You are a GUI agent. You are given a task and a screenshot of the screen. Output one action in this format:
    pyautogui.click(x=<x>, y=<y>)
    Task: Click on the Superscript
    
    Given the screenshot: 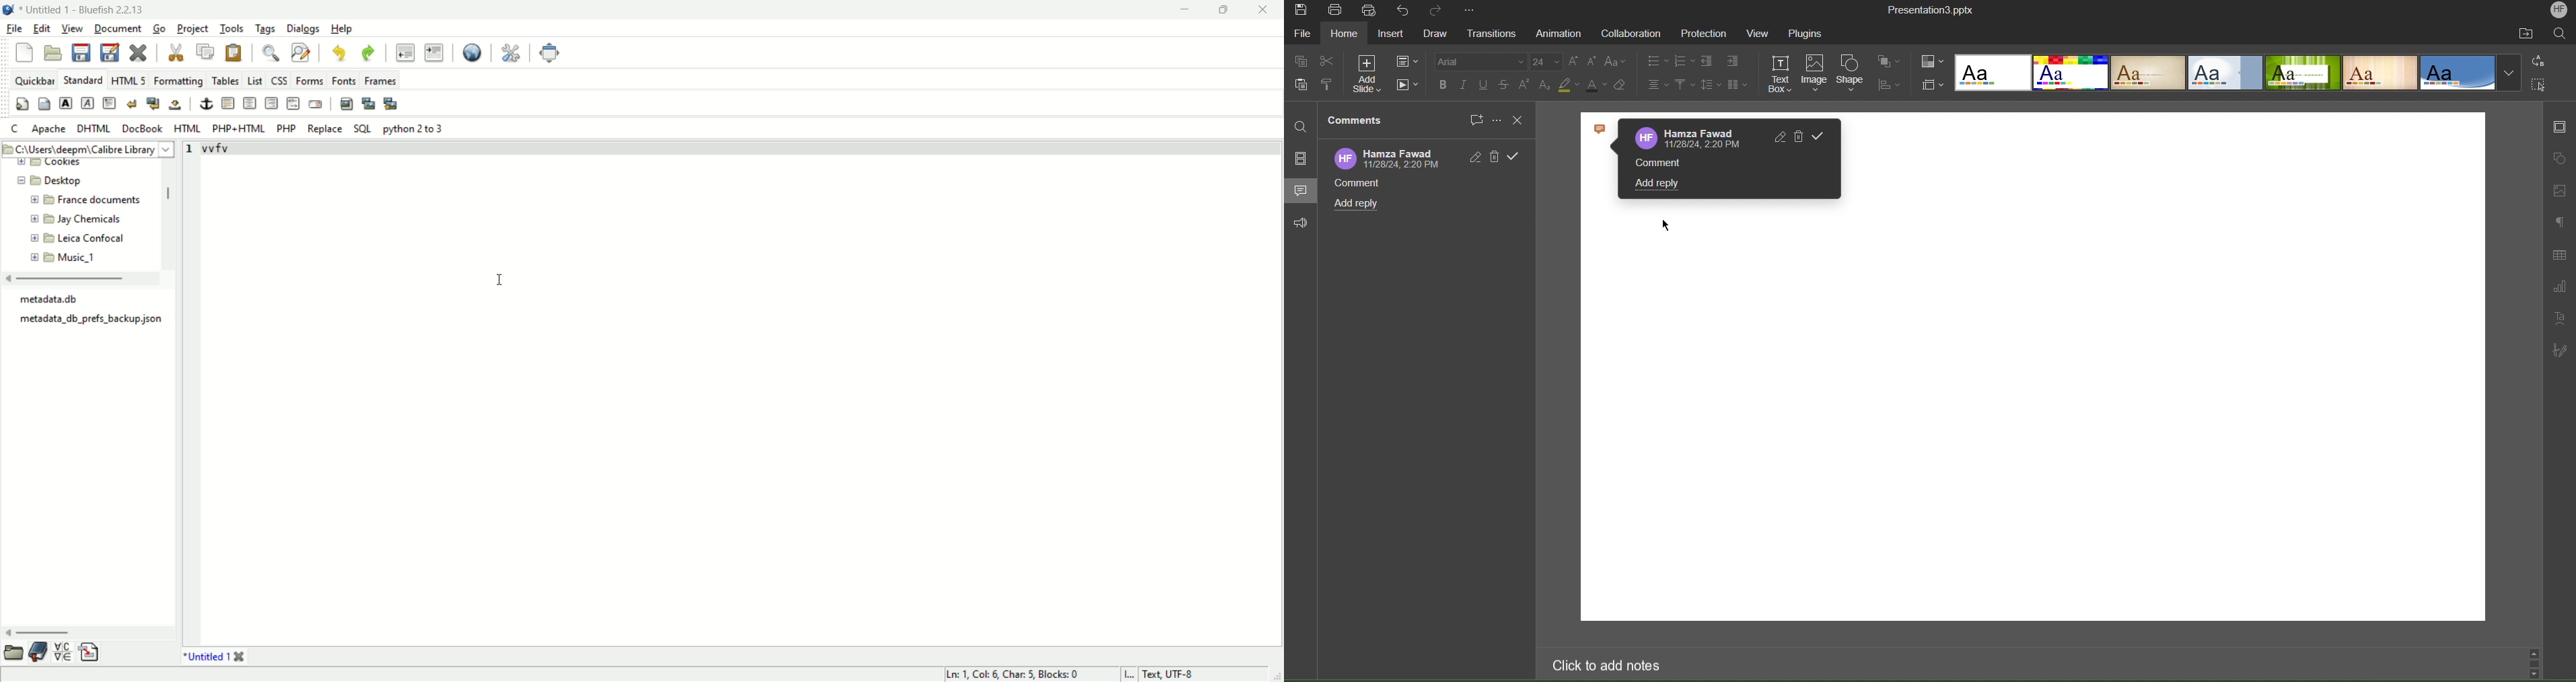 What is the action you would take?
    pyautogui.click(x=1526, y=85)
    